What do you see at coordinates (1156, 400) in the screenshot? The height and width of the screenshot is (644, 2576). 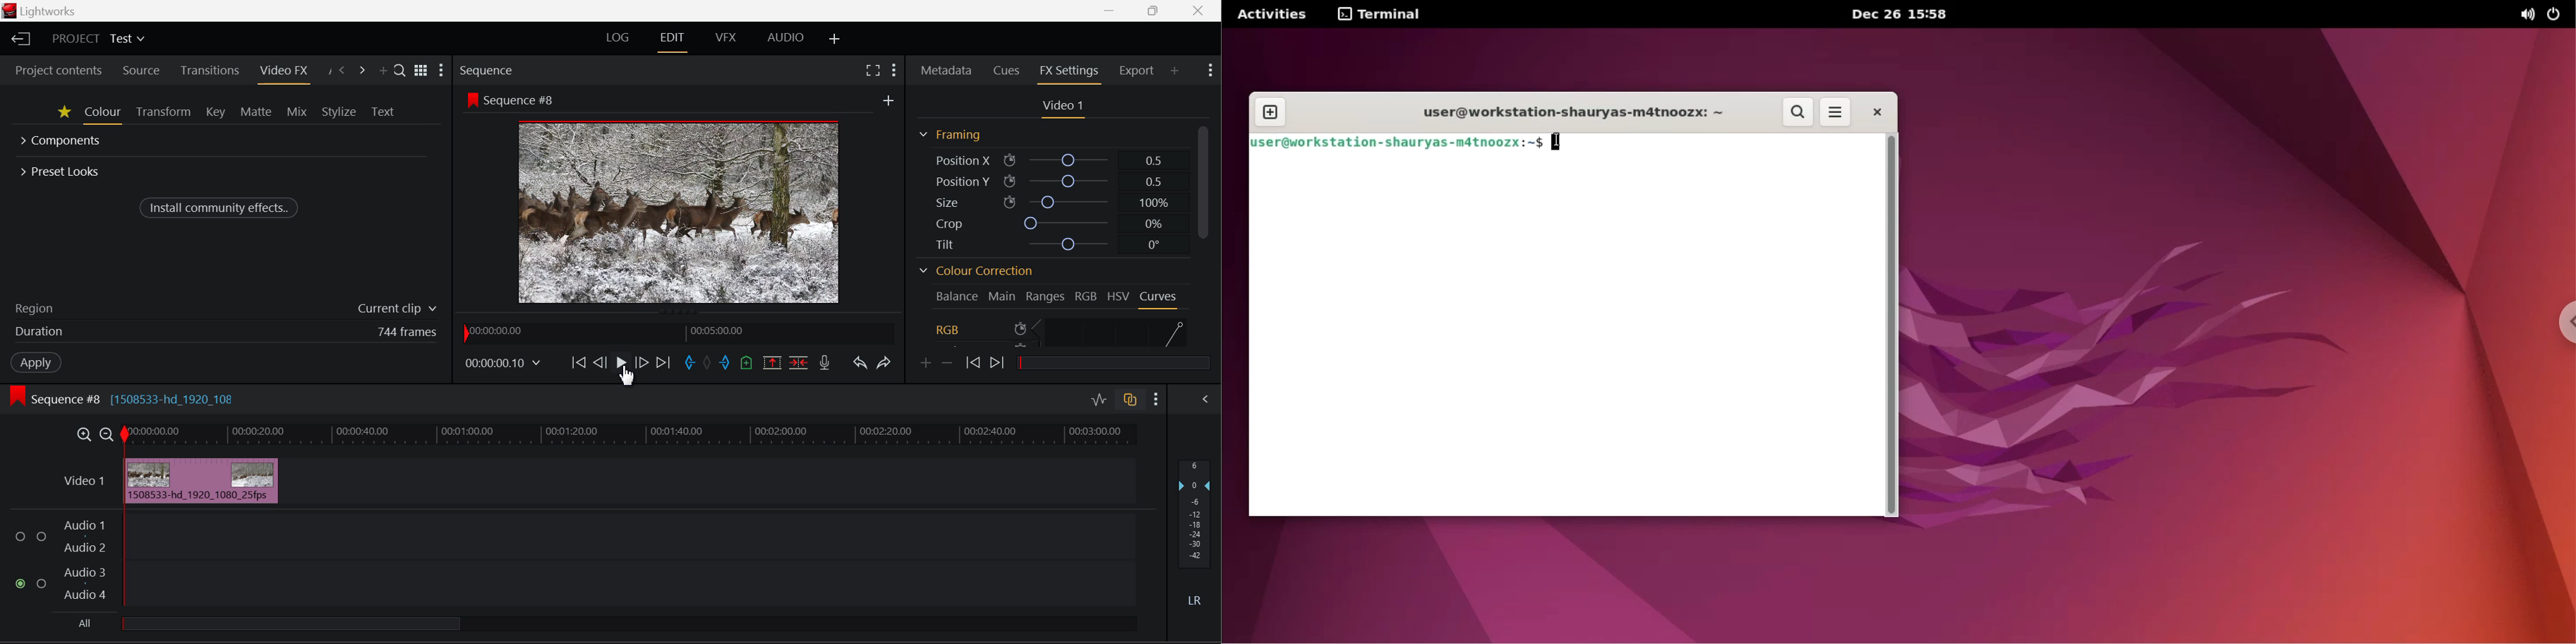 I see `show Settings` at bounding box center [1156, 400].